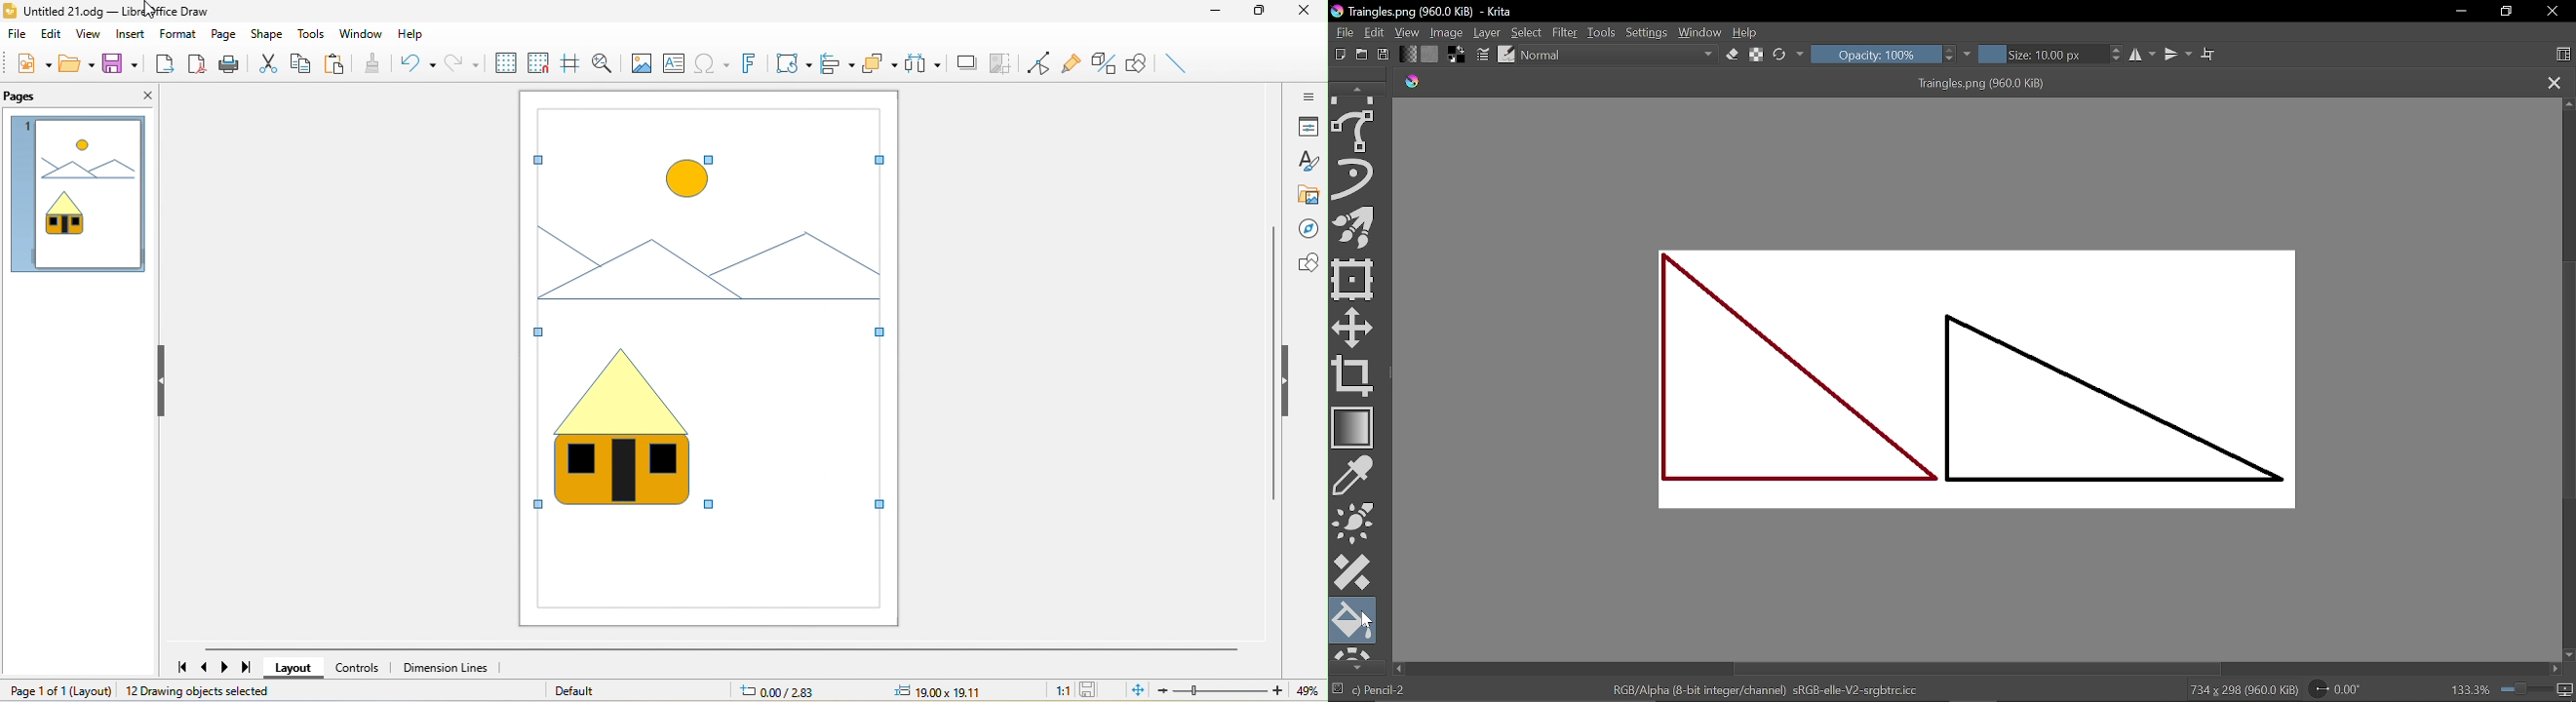 Image resolution: width=2576 pixels, height=728 pixels. I want to click on helplines while moving, so click(571, 61).